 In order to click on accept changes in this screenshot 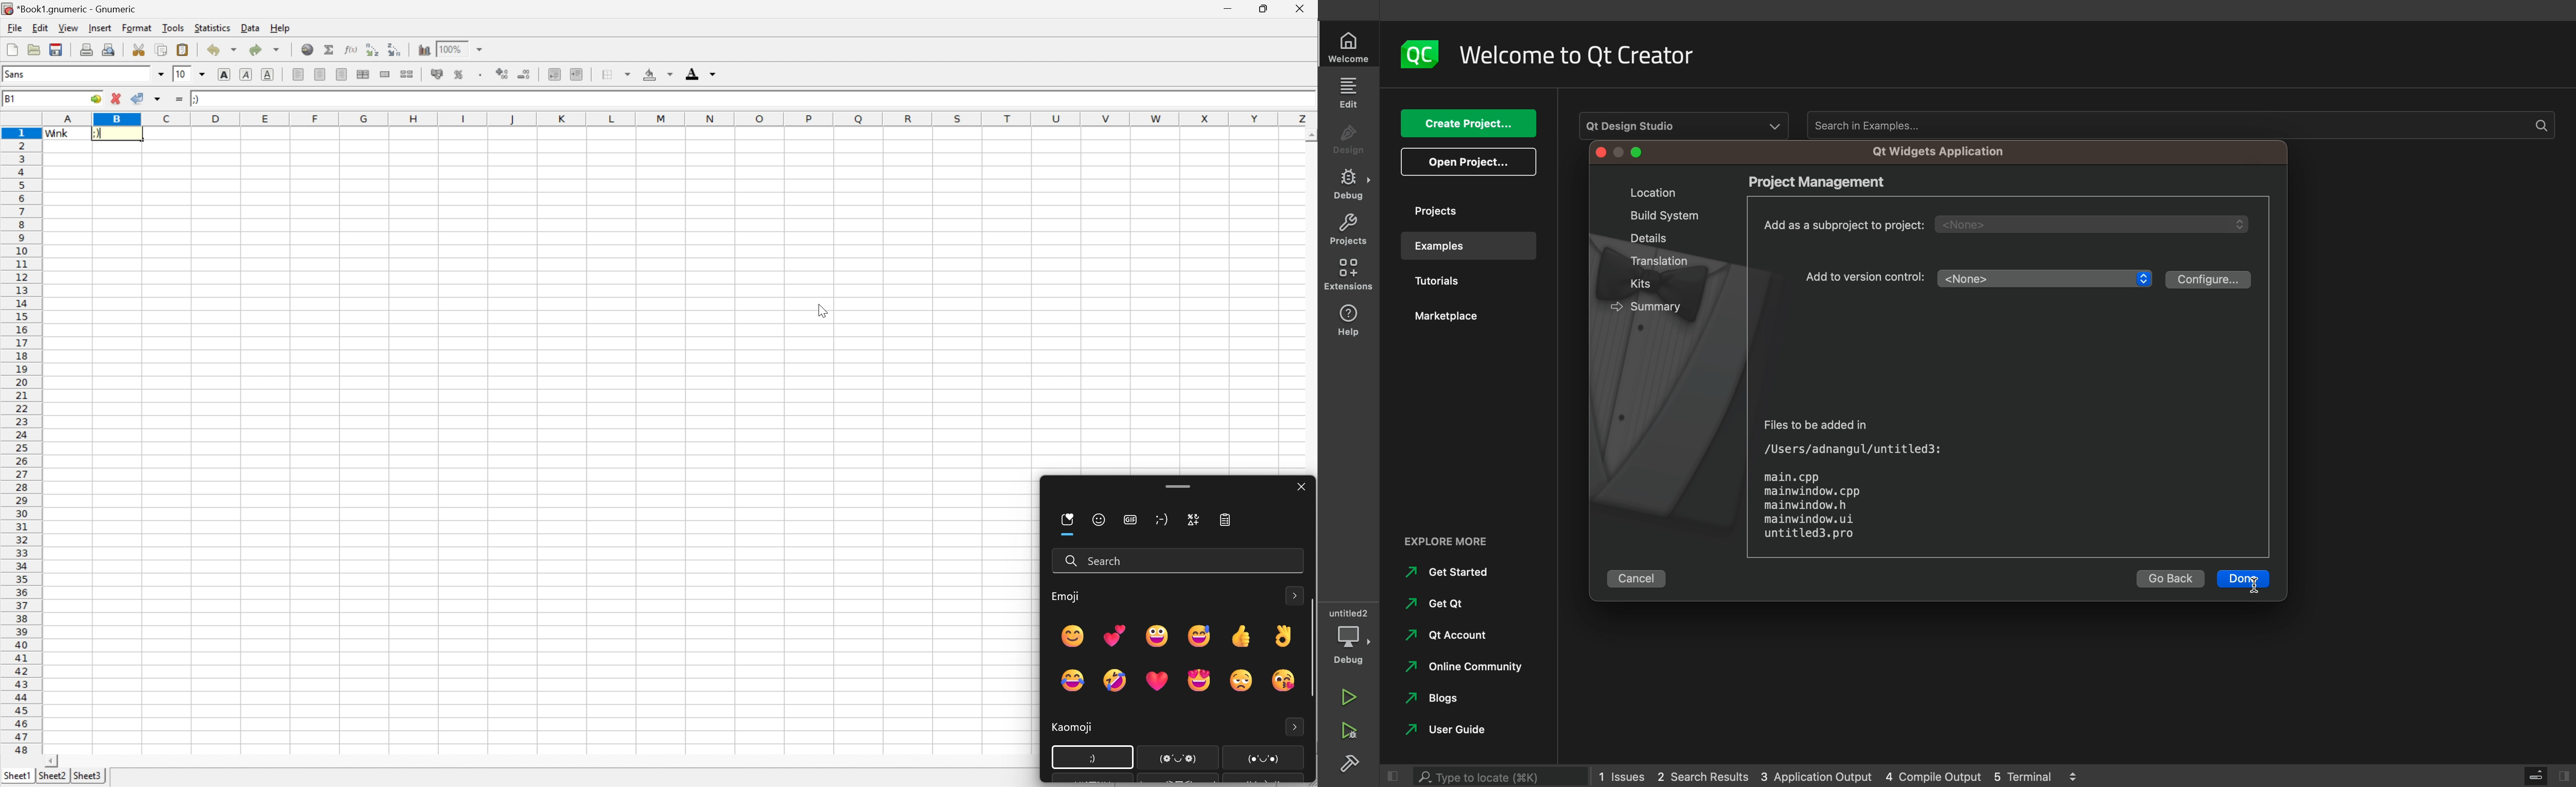, I will do `click(137, 98)`.